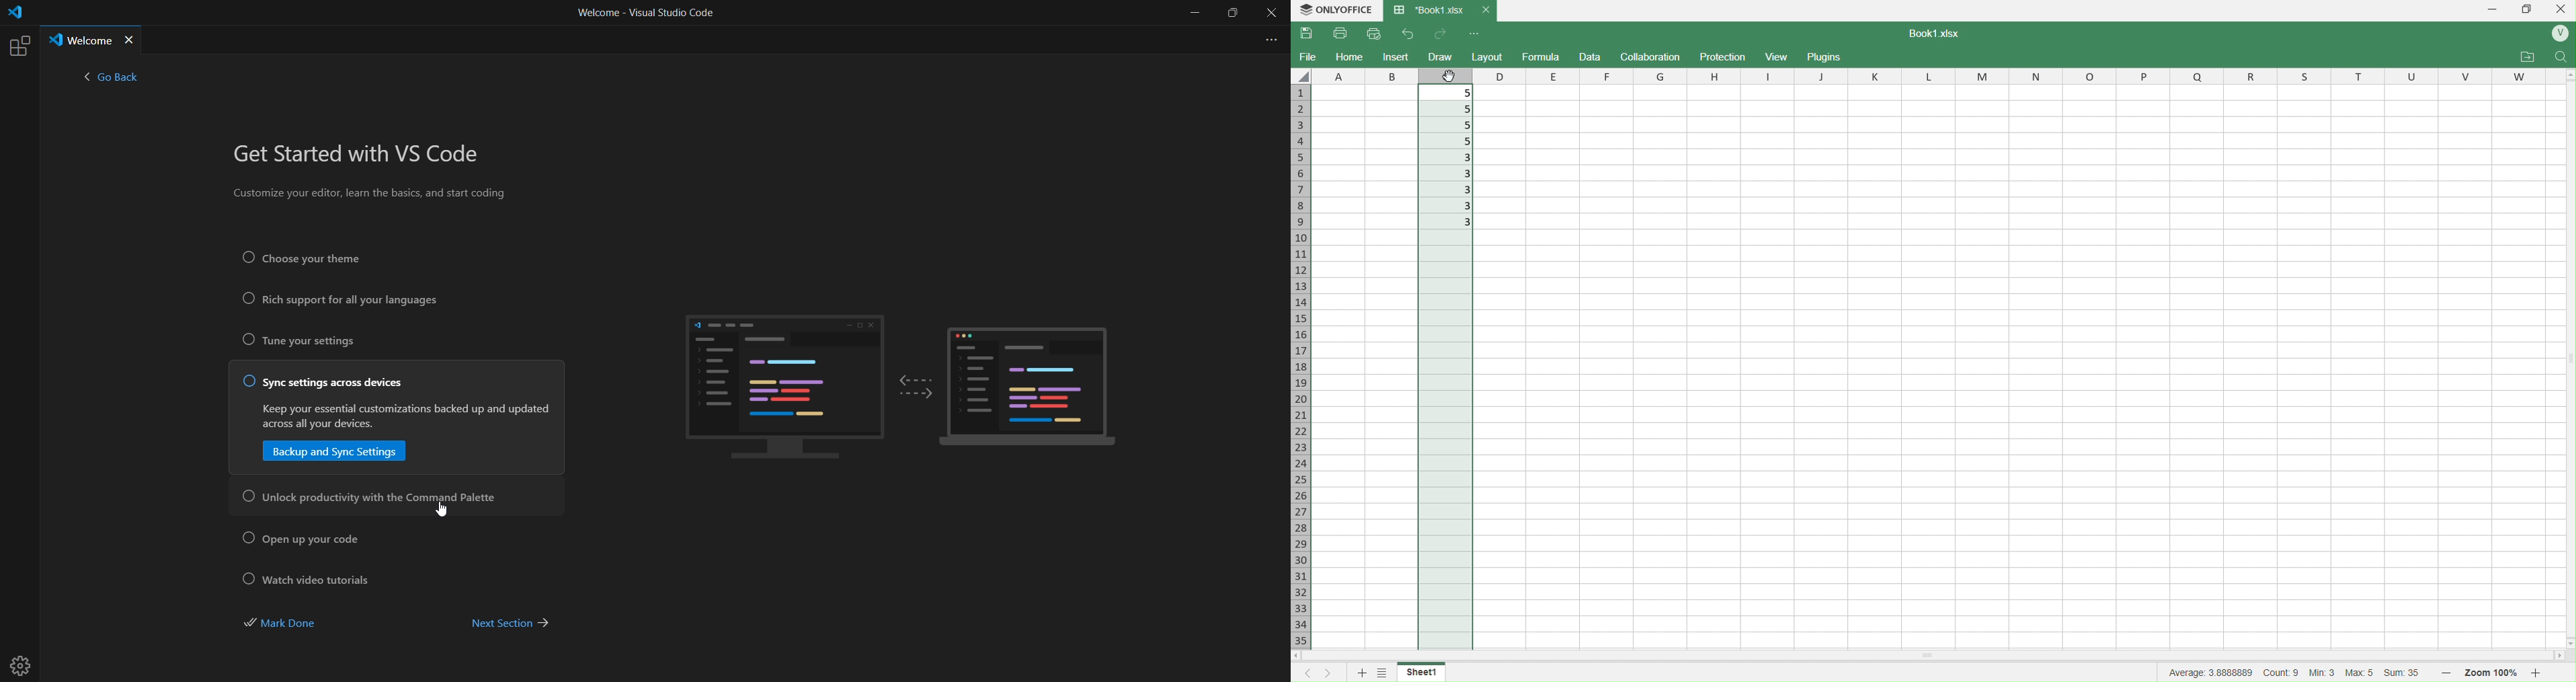 The width and height of the screenshot is (2576, 700). What do you see at coordinates (1450, 142) in the screenshot?
I see `5` at bounding box center [1450, 142].